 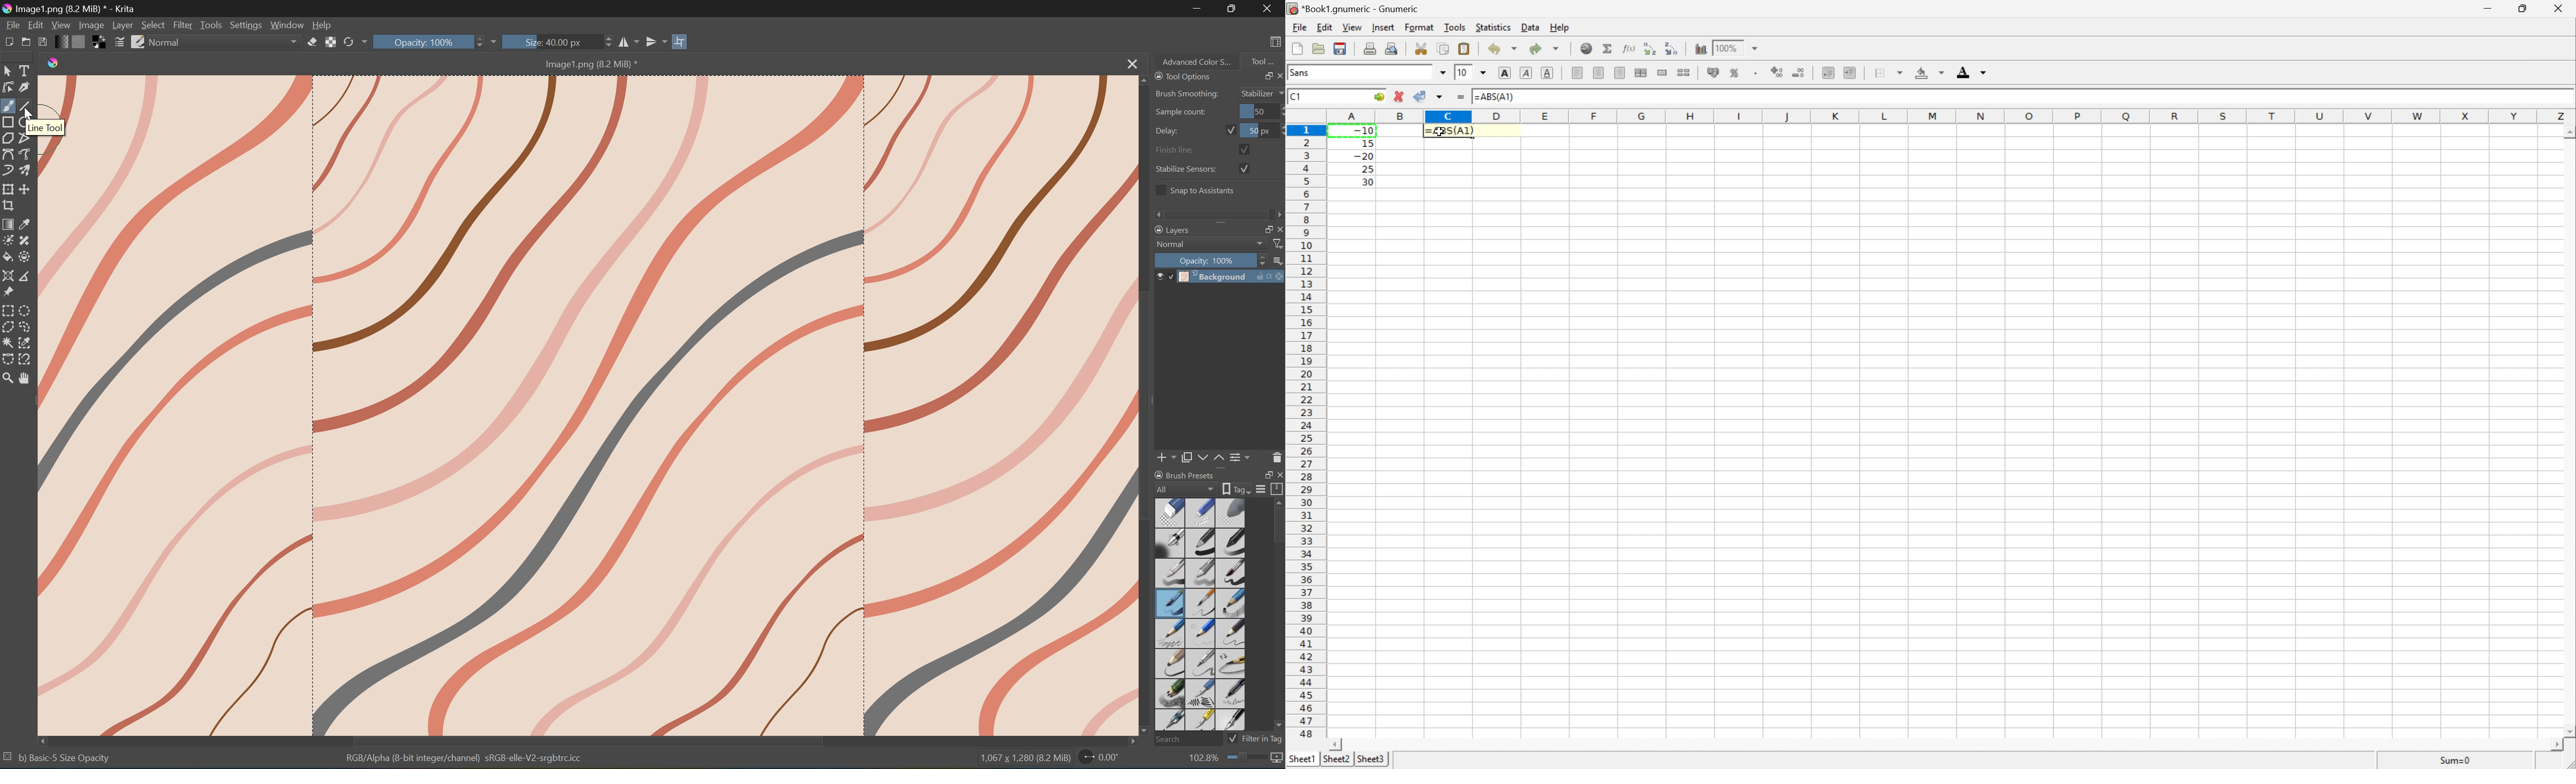 I want to click on Dynamic brush tool, so click(x=8, y=170).